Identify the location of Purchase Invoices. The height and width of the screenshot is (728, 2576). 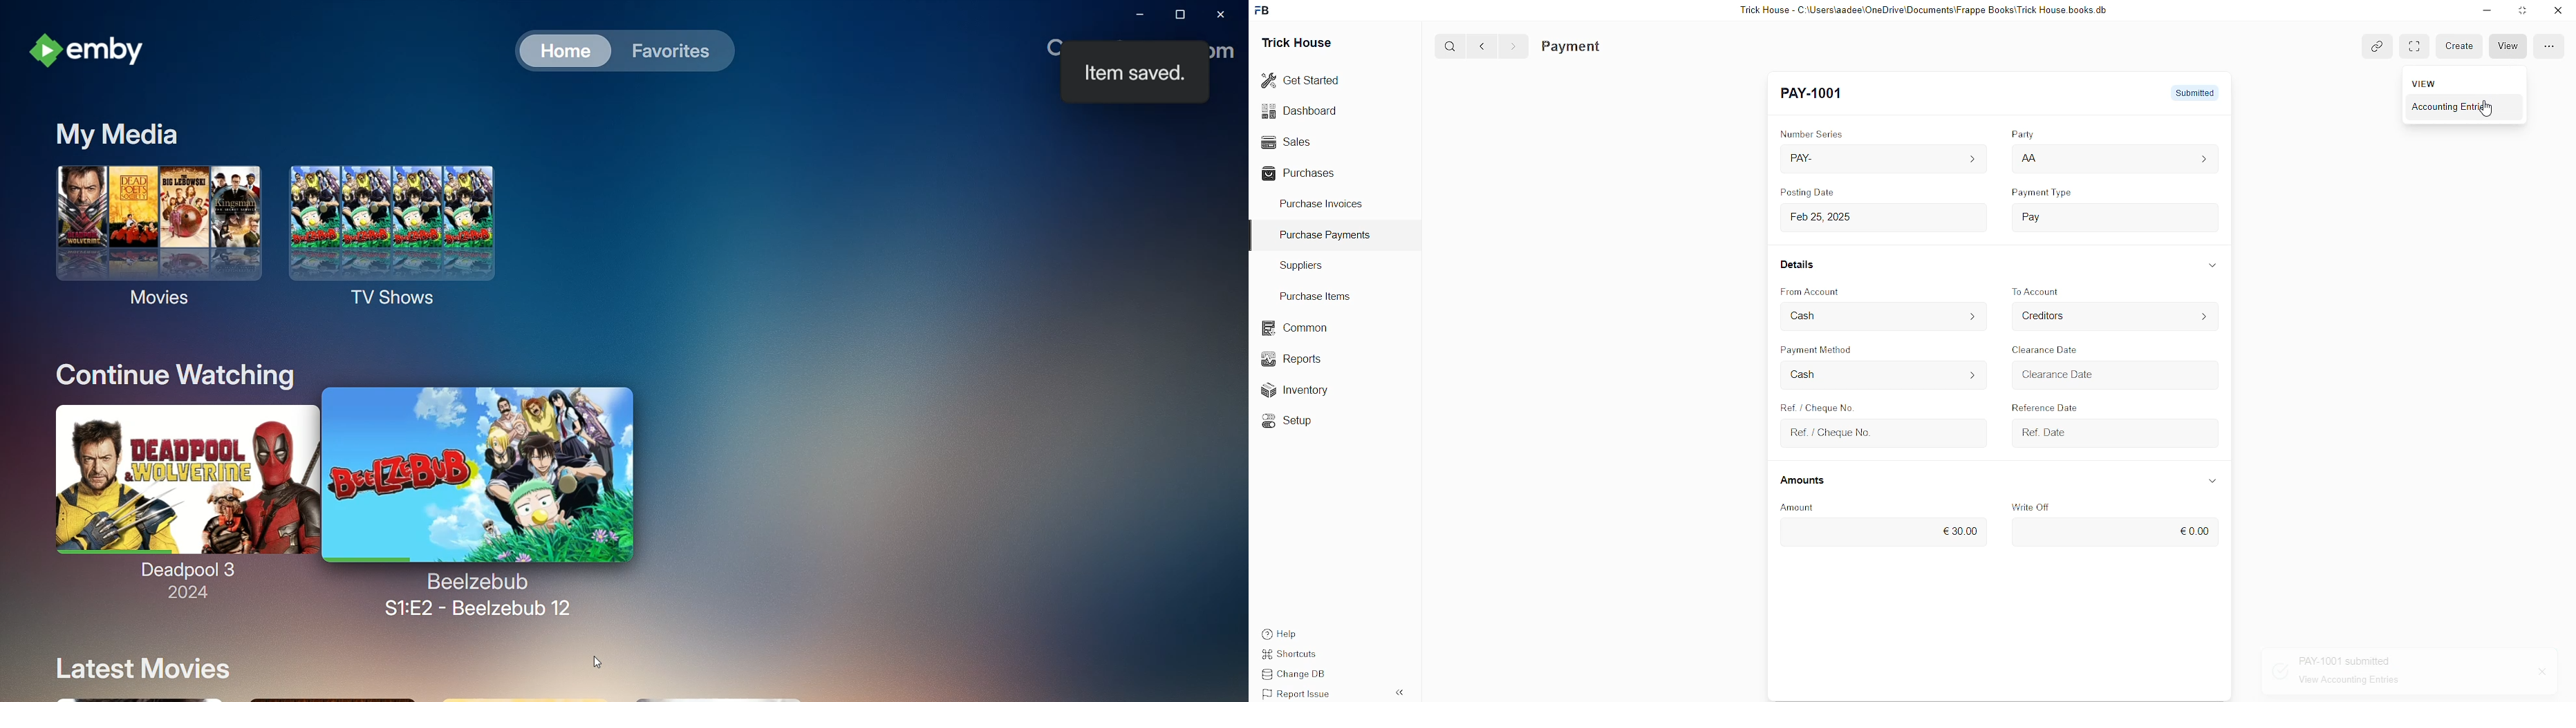
(1323, 202).